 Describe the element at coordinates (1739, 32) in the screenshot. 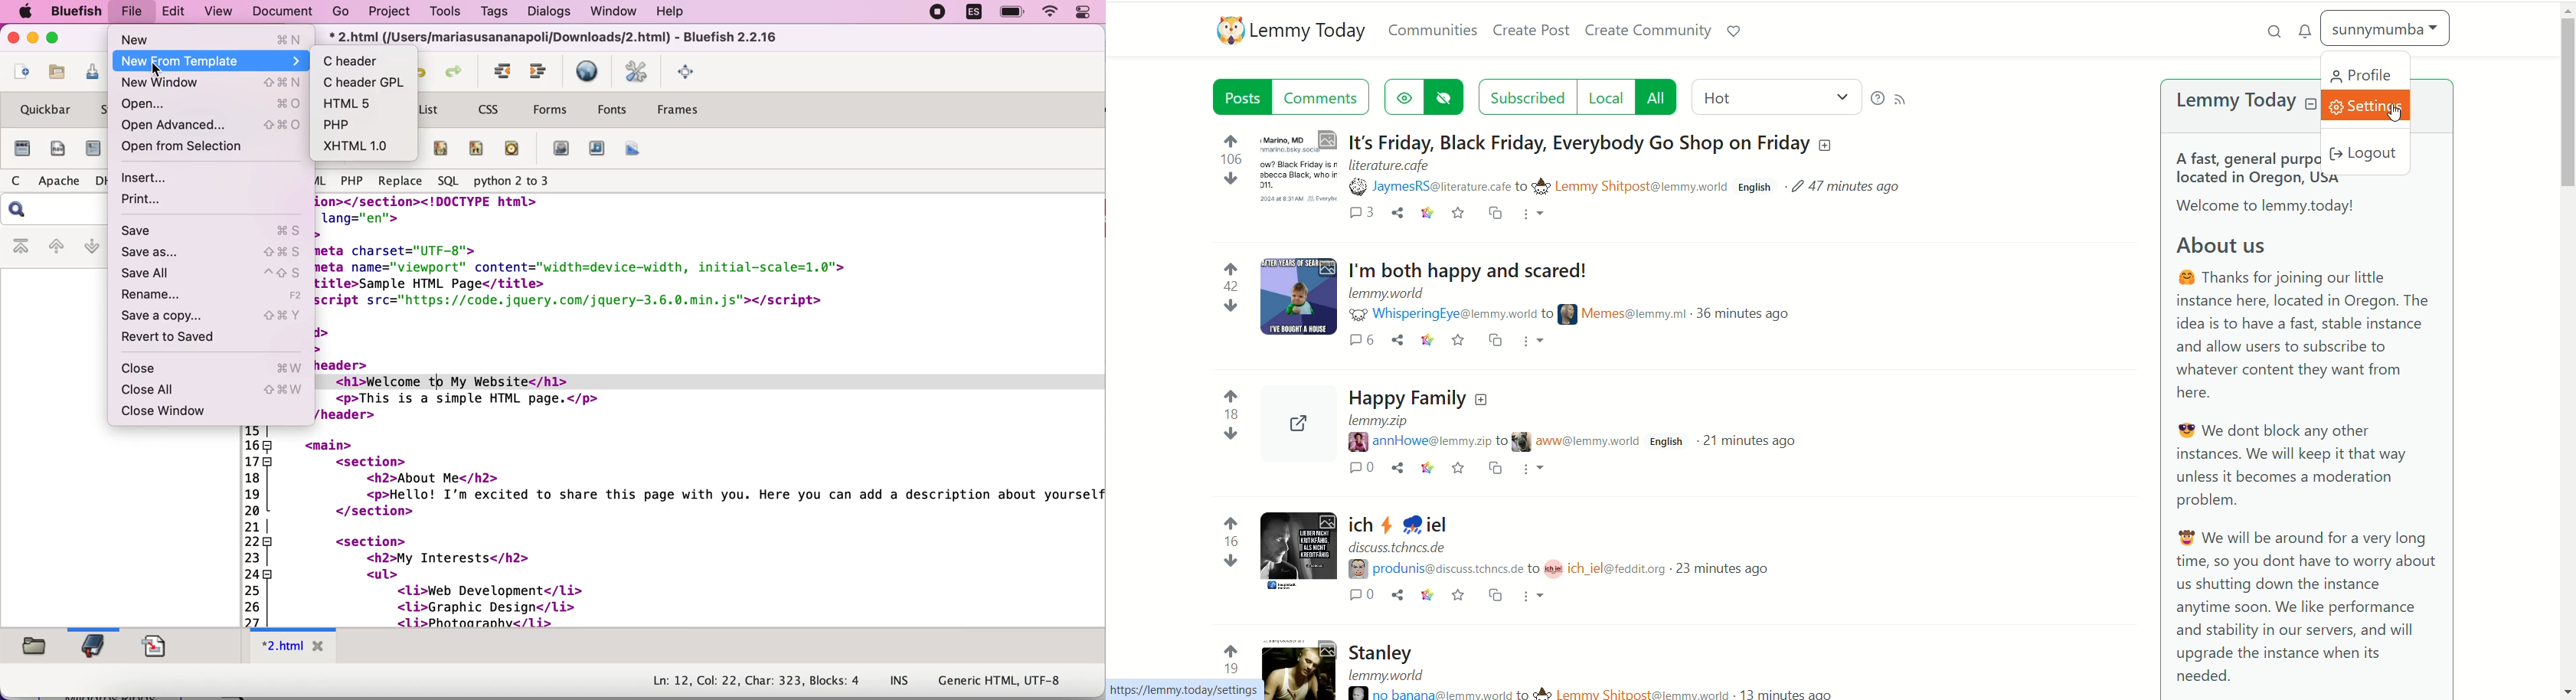

I see `support lemmy` at that location.